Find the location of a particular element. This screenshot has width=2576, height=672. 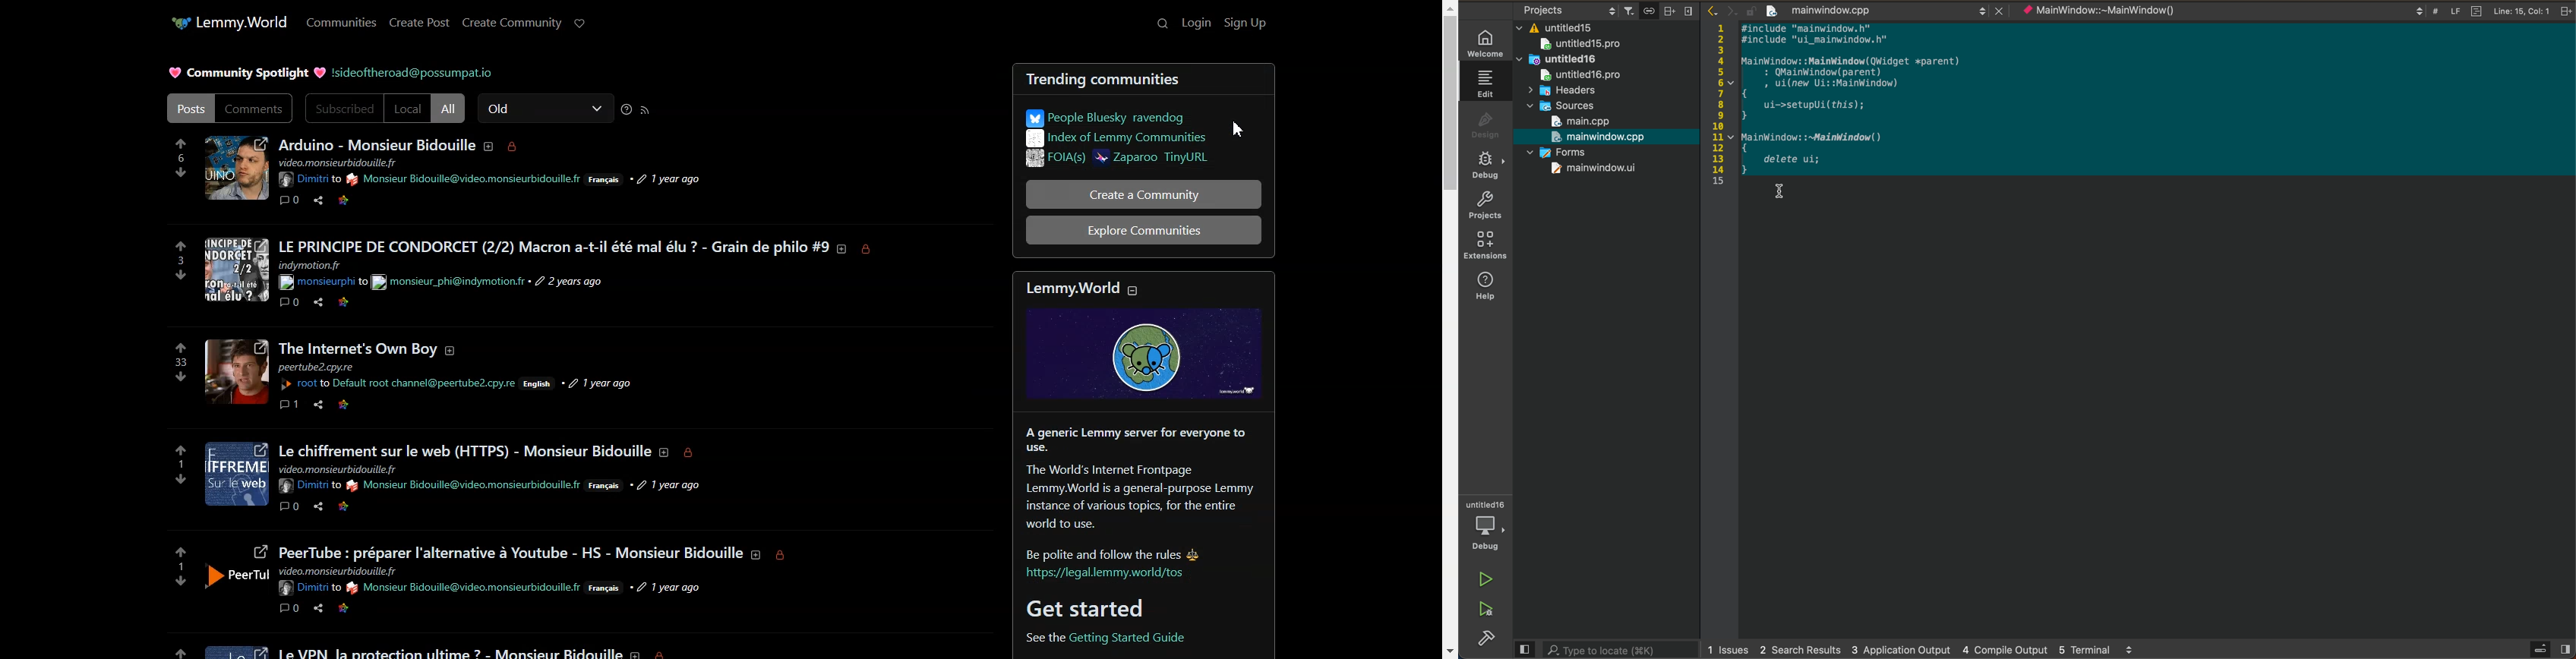

comment is located at coordinates (290, 609).